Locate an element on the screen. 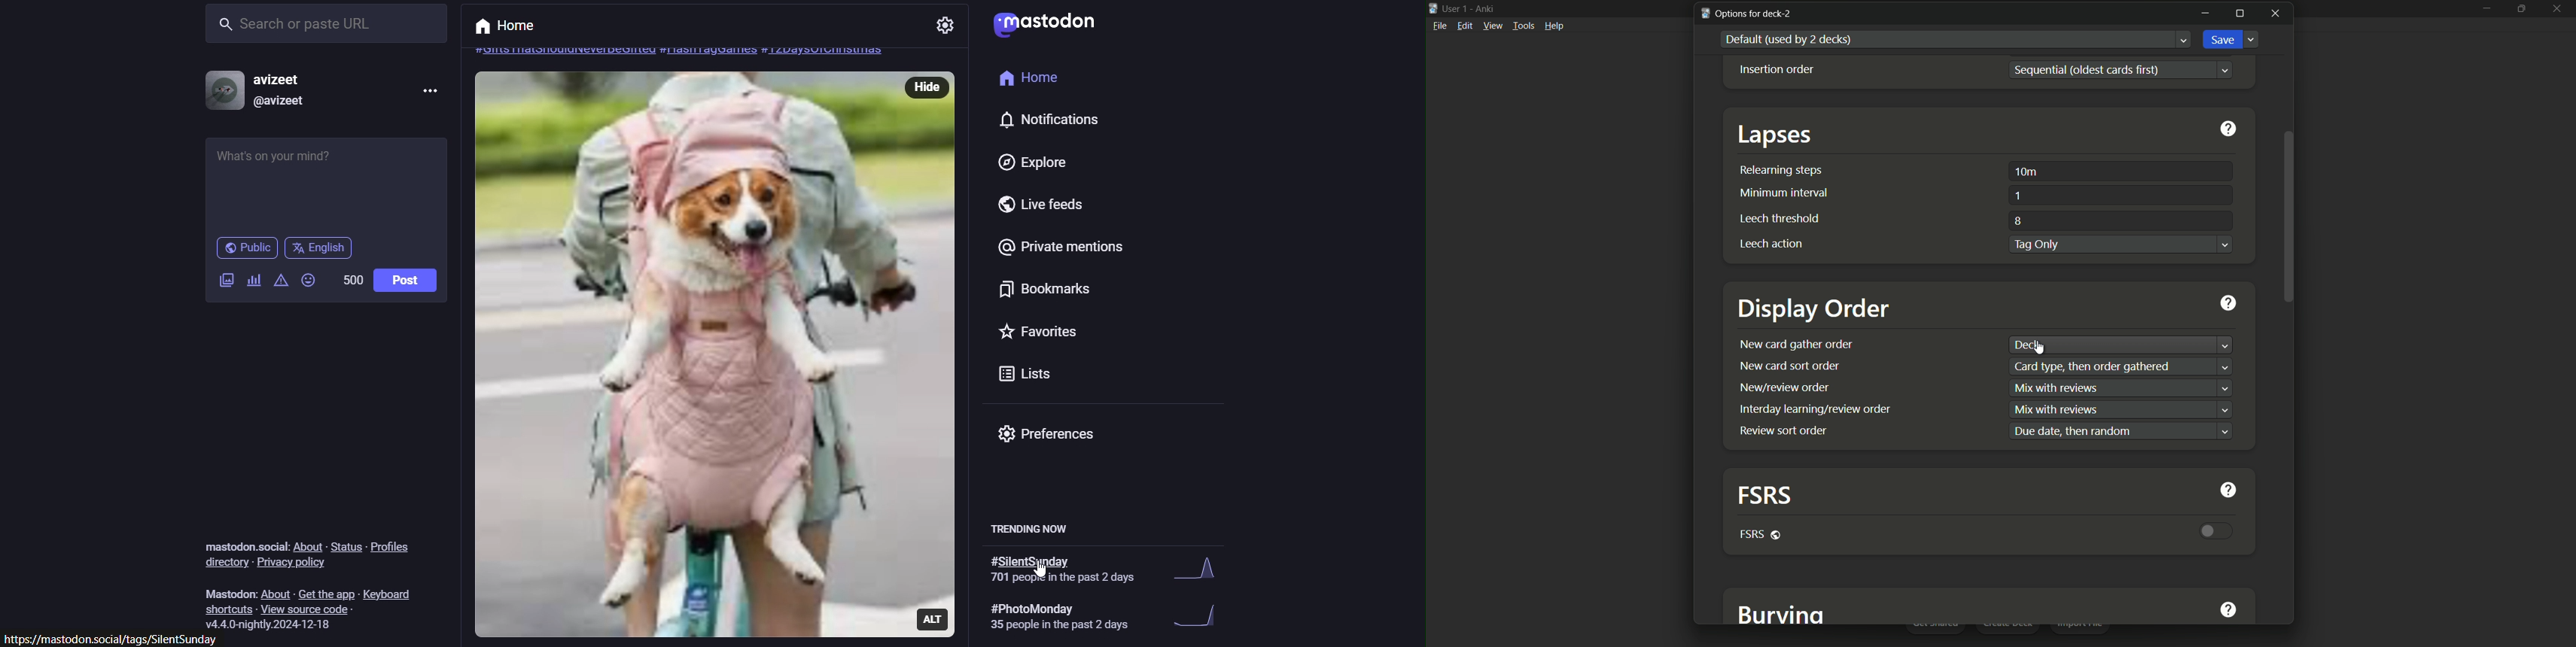 The width and height of the screenshot is (2576, 672). about is located at coordinates (276, 594).